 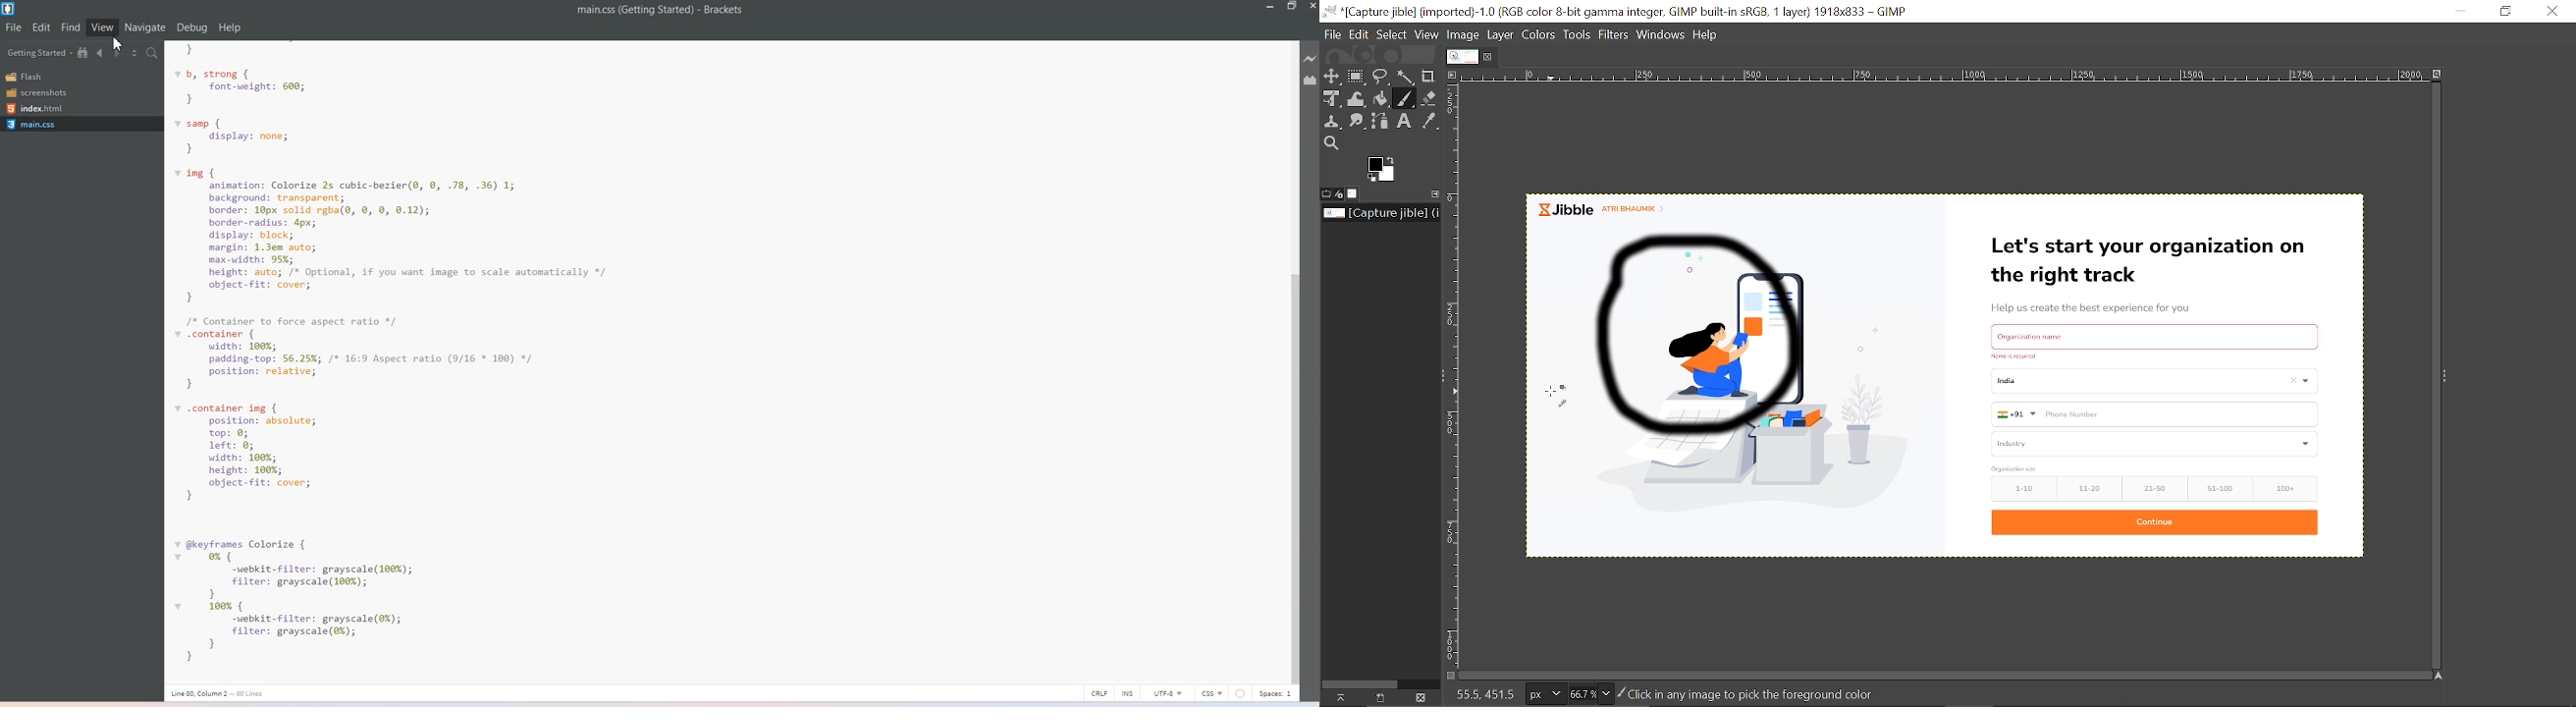 I want to click on Expand, so click(x=2444, y=376).